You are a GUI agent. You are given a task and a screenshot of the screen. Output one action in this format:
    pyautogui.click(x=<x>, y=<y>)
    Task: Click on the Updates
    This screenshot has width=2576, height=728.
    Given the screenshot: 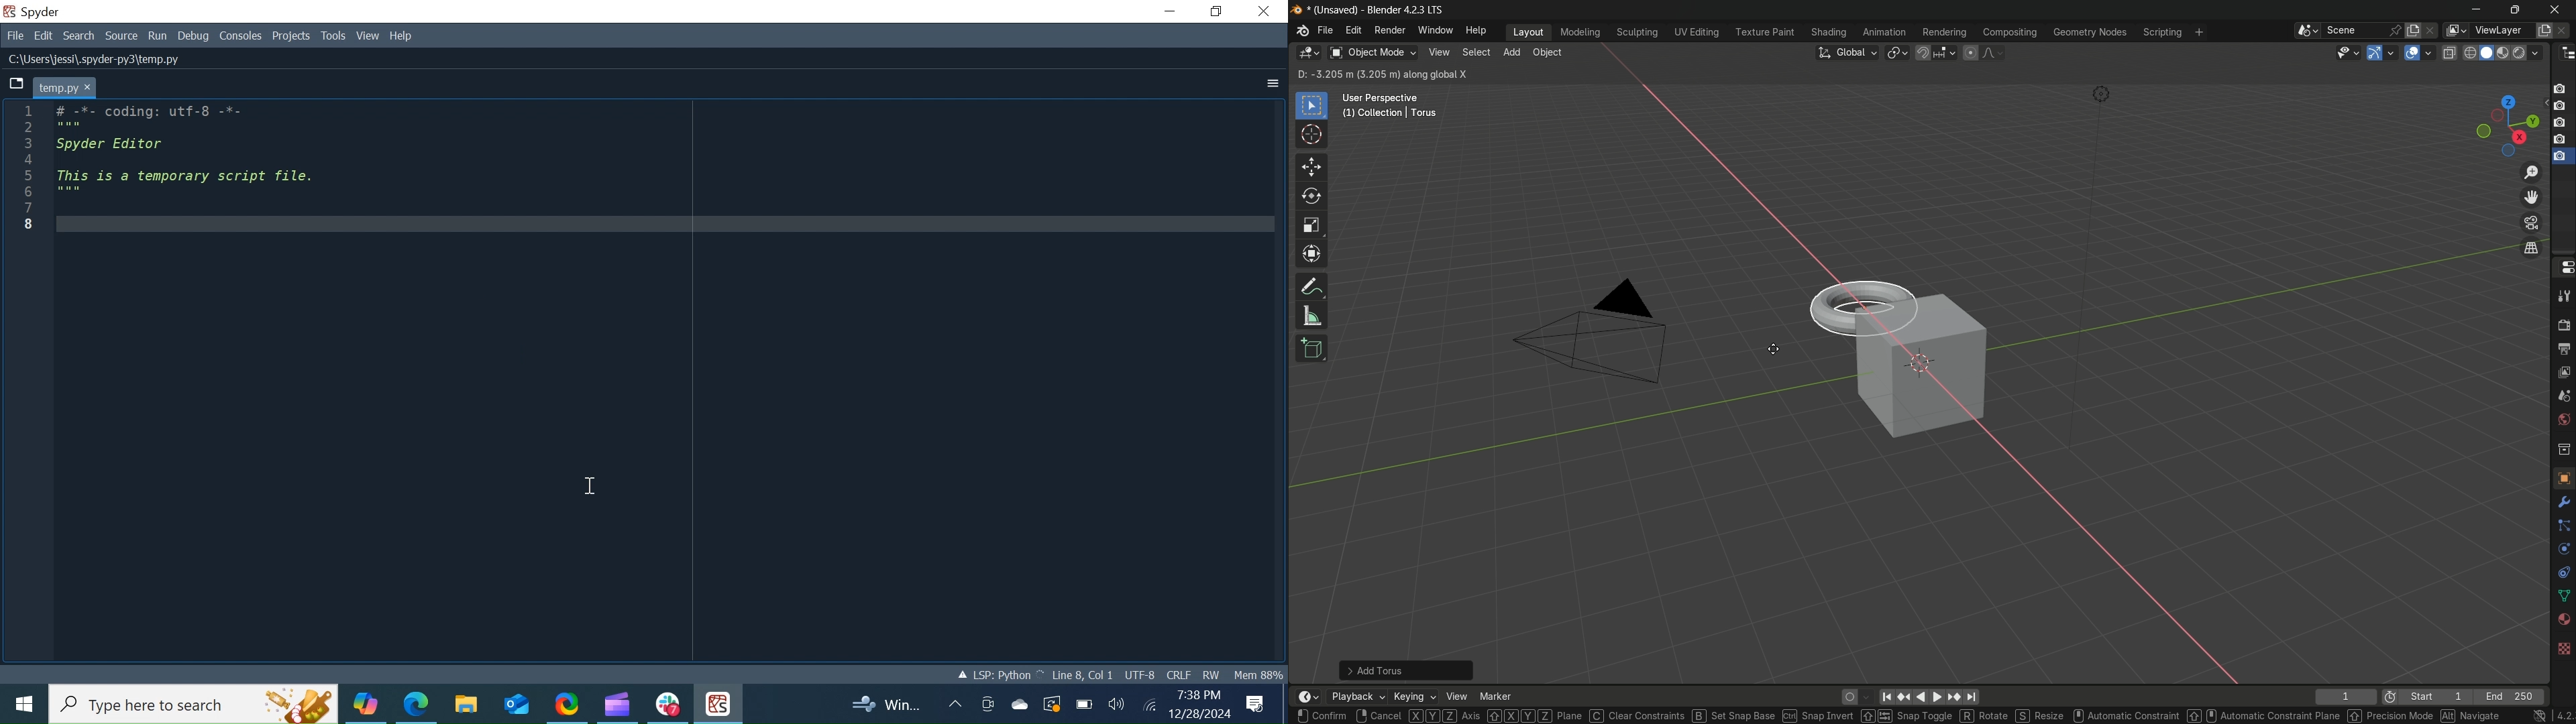 What is the action you would take?
    pyautogui.click(x=891, y=705)
    